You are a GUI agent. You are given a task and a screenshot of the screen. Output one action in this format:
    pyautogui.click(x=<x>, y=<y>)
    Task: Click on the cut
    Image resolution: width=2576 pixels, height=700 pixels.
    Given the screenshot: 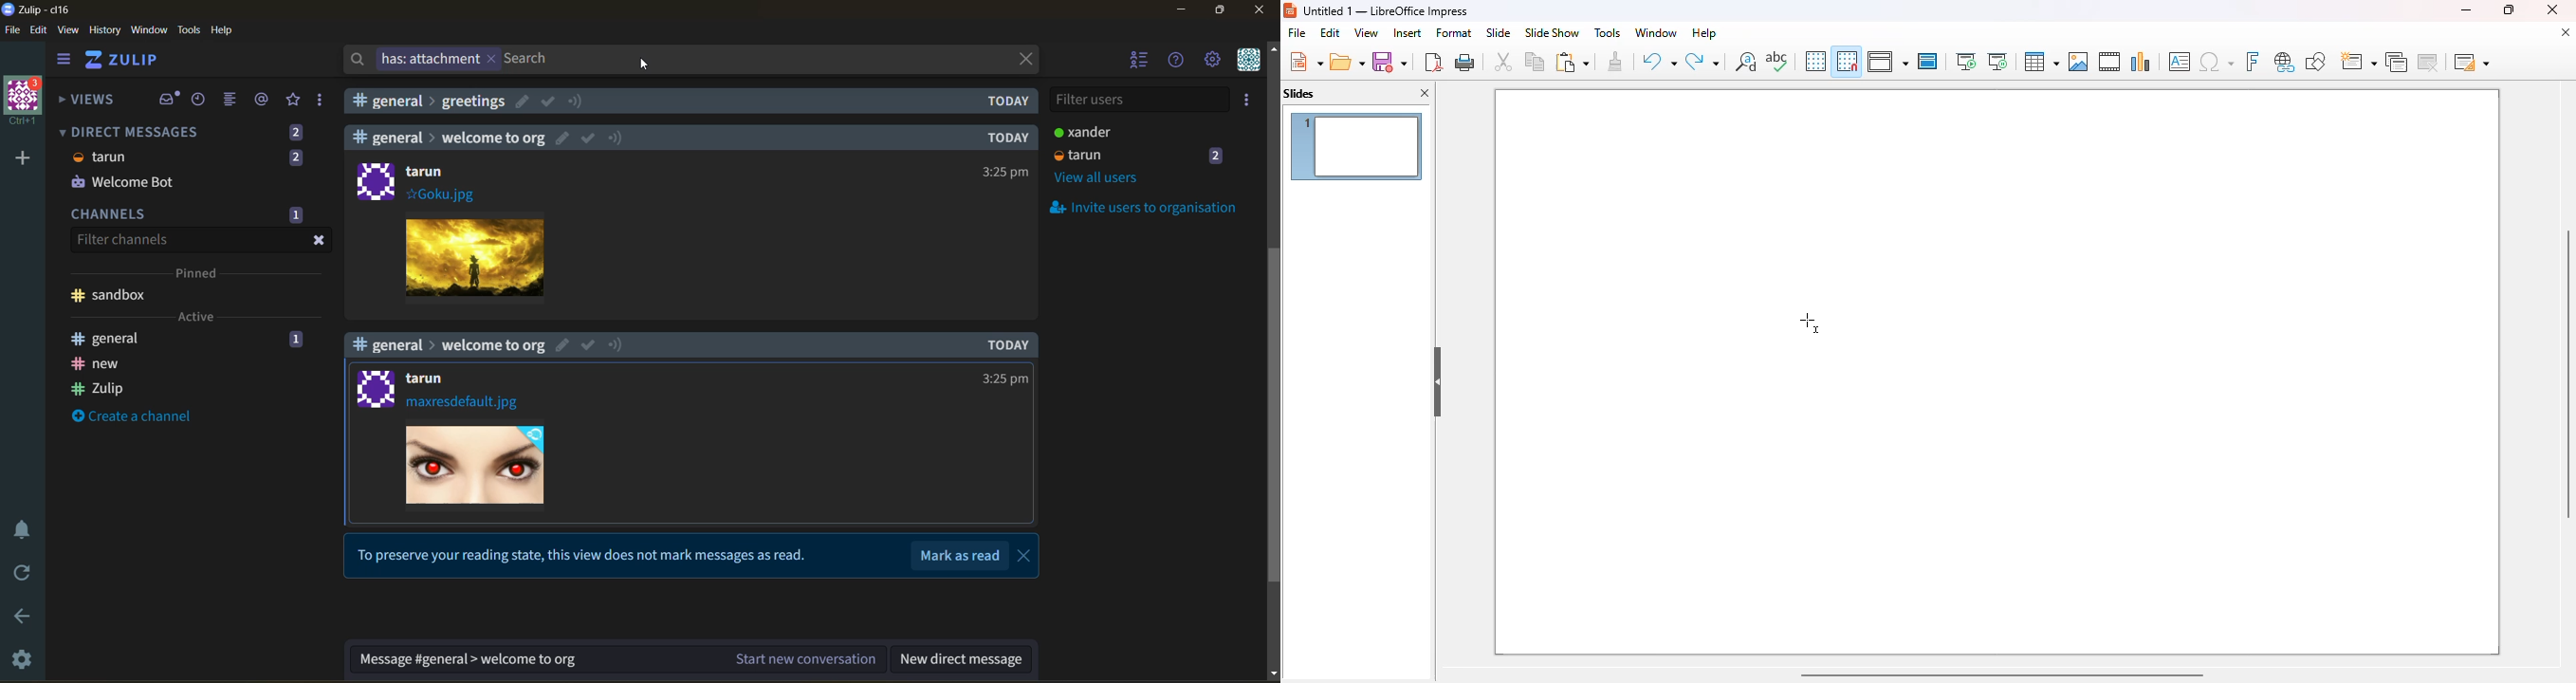 What is the action you would take?
    pyautogui.click(x=1503, y=62)
    